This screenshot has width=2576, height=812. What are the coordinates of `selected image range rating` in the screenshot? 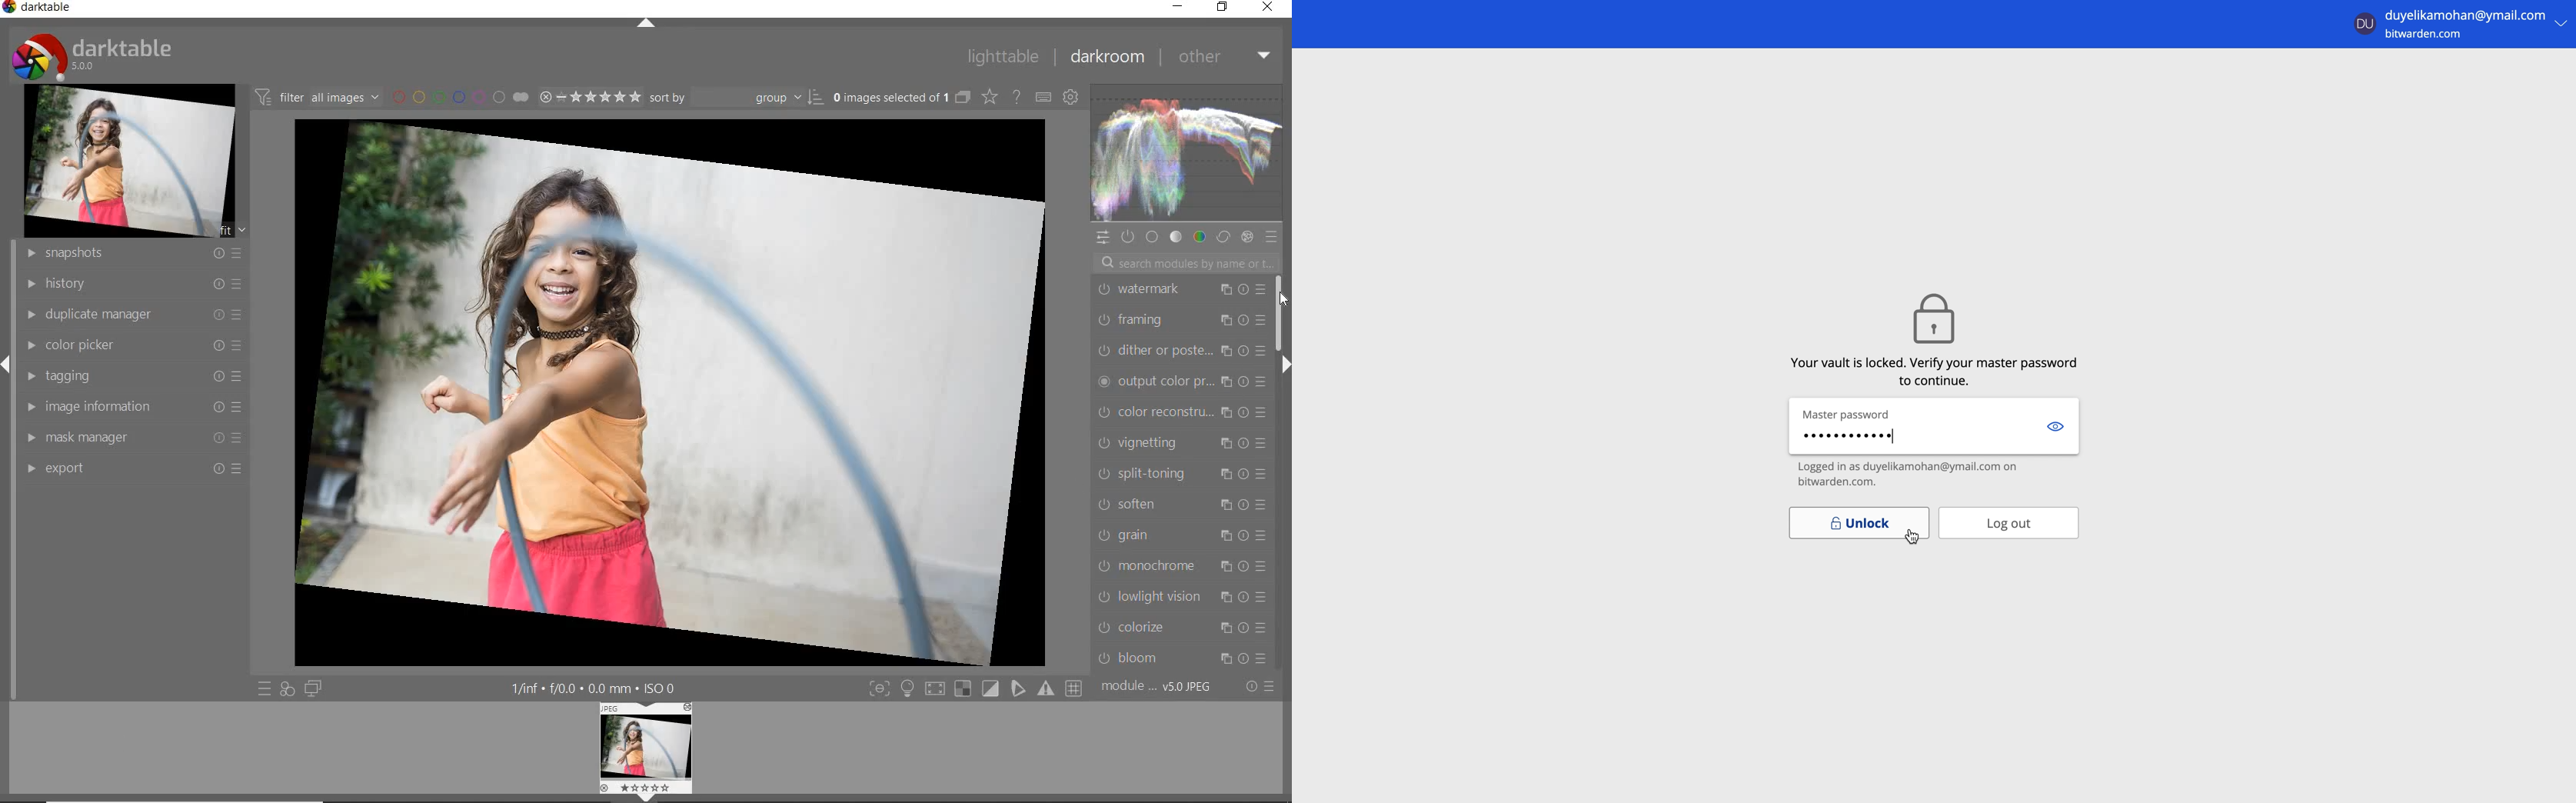 It's located at (587, 97).